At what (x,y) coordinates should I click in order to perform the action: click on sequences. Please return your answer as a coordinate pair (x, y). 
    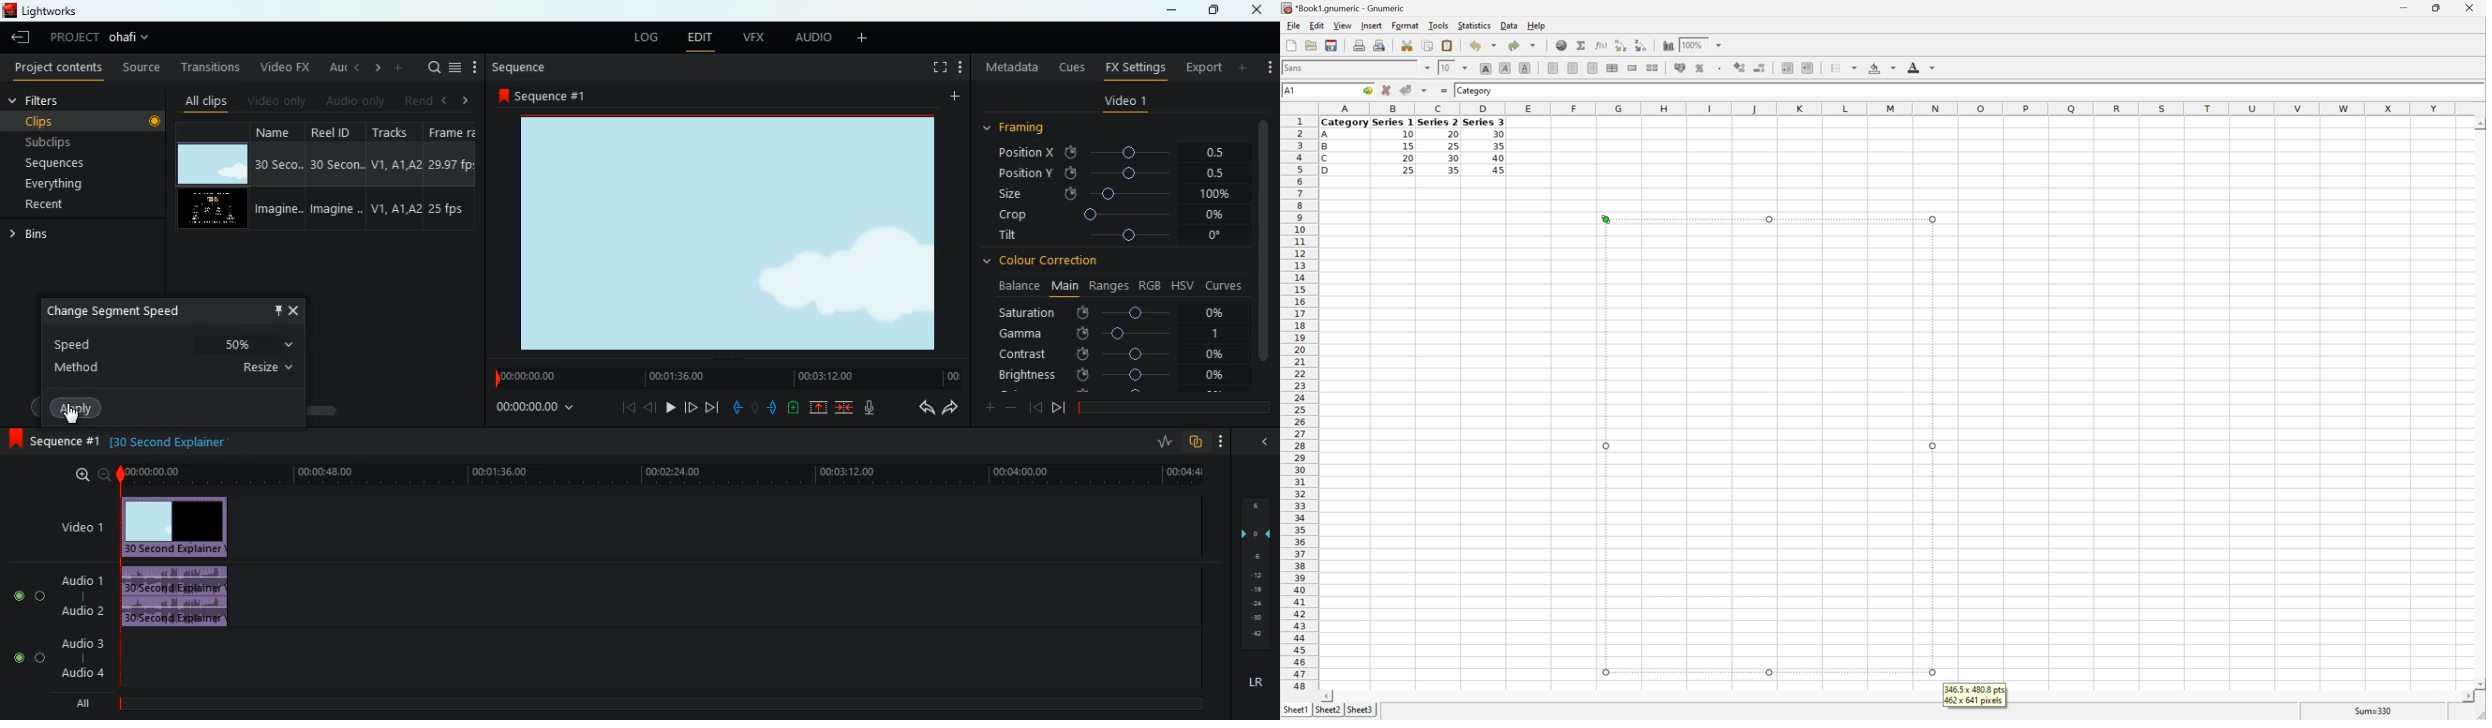
    Looking at the image, I should click on (66, 165).